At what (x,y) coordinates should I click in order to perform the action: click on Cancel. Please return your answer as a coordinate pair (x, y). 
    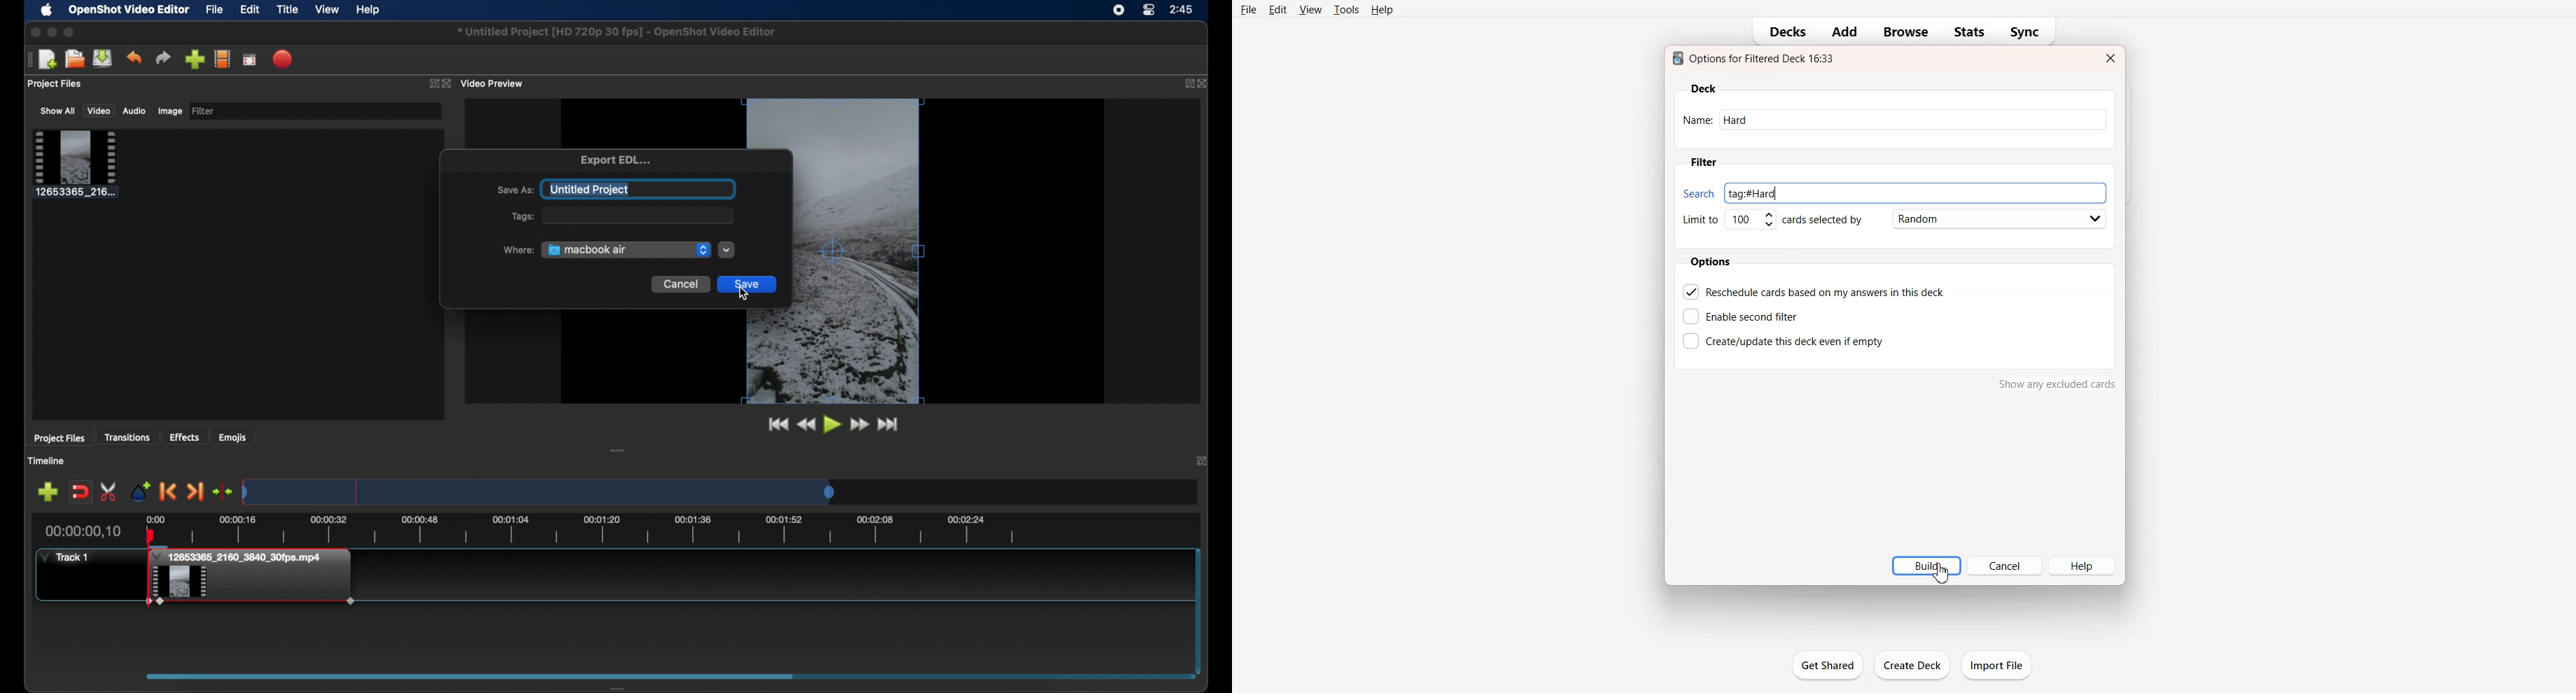
    Looking at the image, I should click on (2004, 566).